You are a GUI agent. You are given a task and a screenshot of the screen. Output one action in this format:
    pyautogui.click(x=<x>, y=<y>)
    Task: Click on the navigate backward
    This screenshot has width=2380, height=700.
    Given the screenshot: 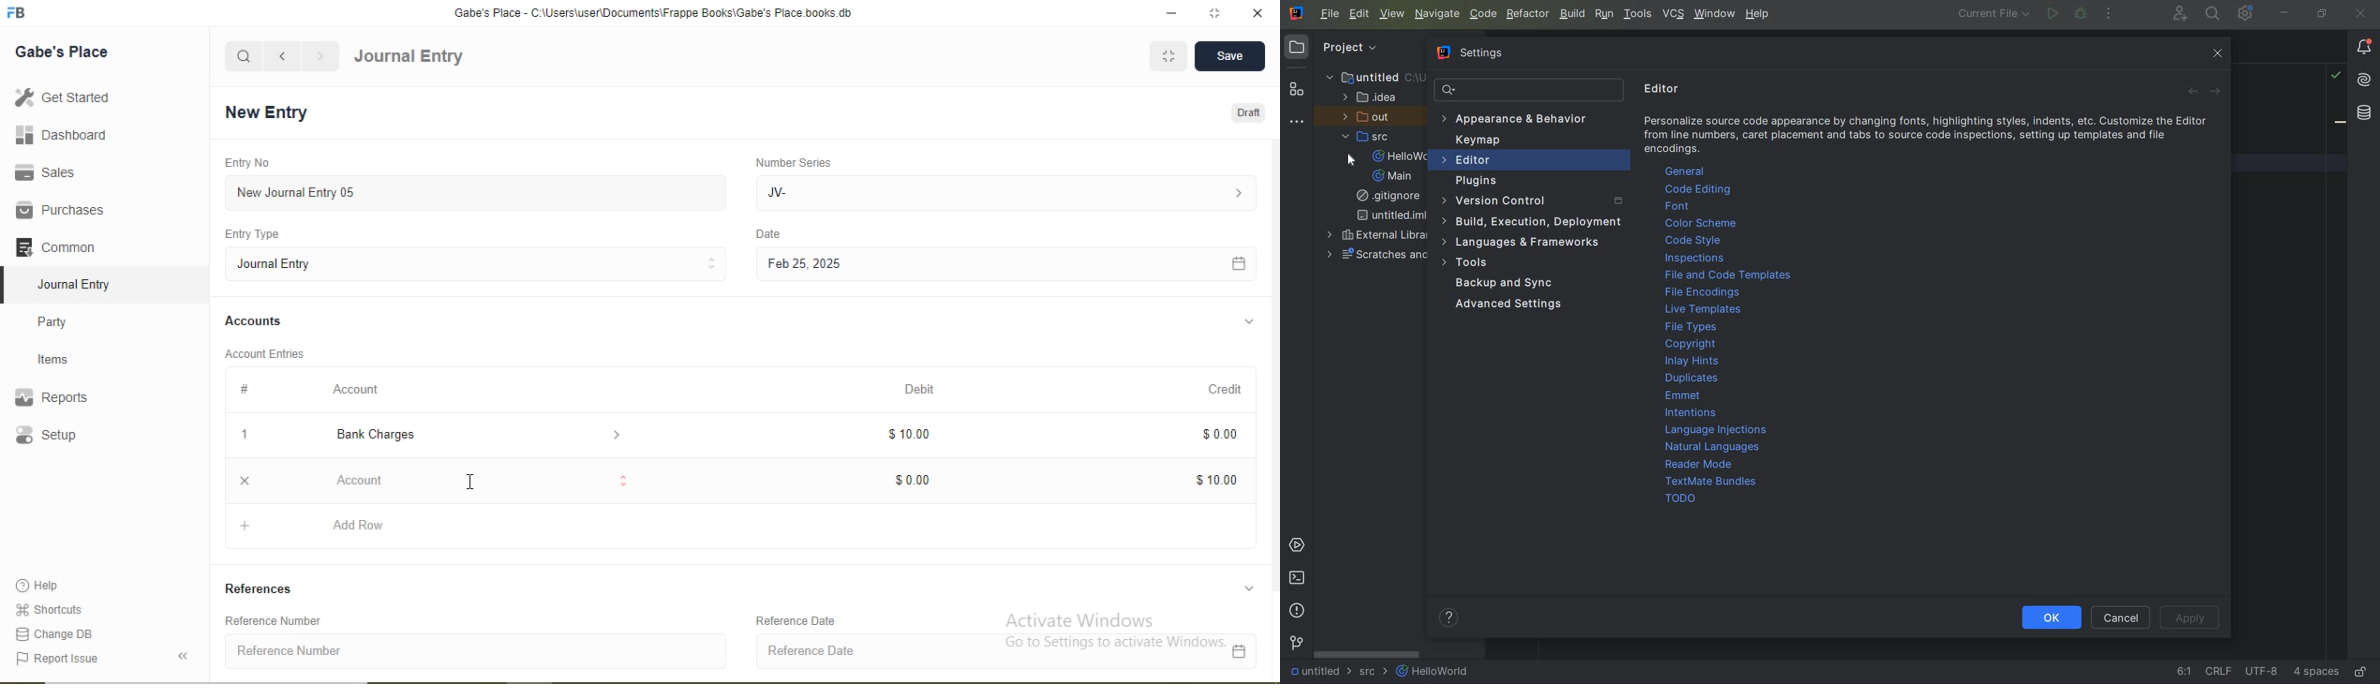 What is the action you would take?
    pyautogui.click(x=281, y=56)
    